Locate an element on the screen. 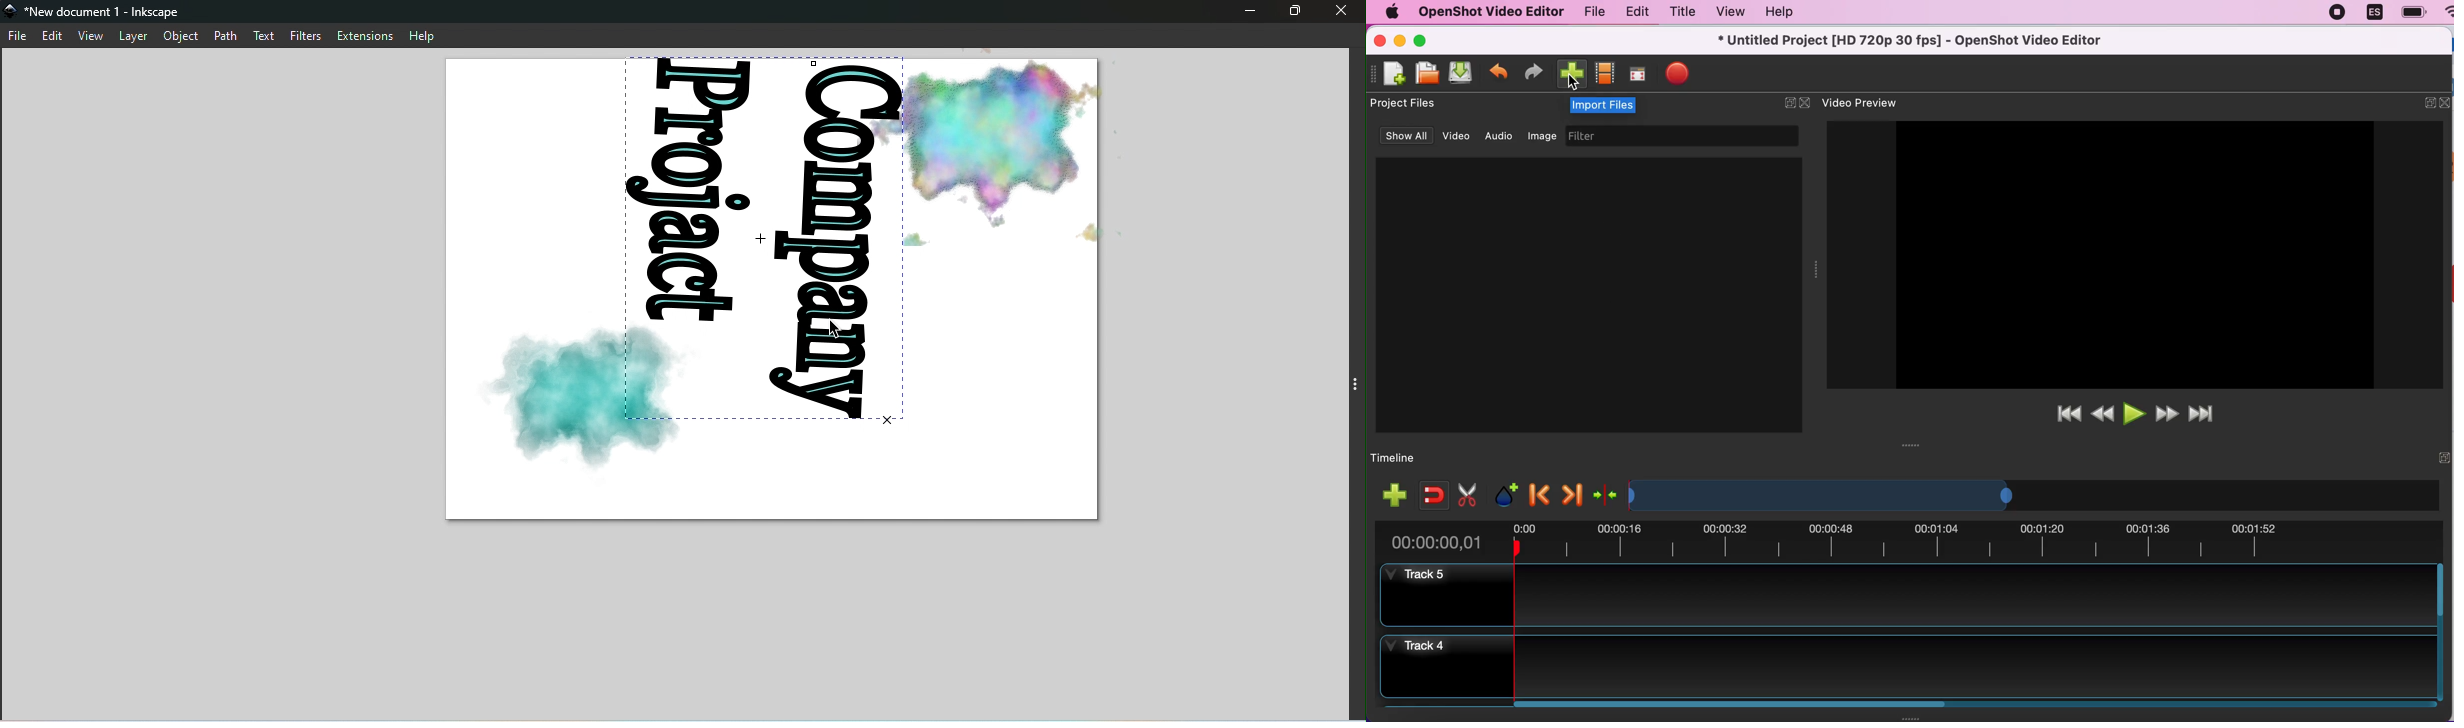 The image size is (2464, 728). show all is located at coordinates (1405, 136).